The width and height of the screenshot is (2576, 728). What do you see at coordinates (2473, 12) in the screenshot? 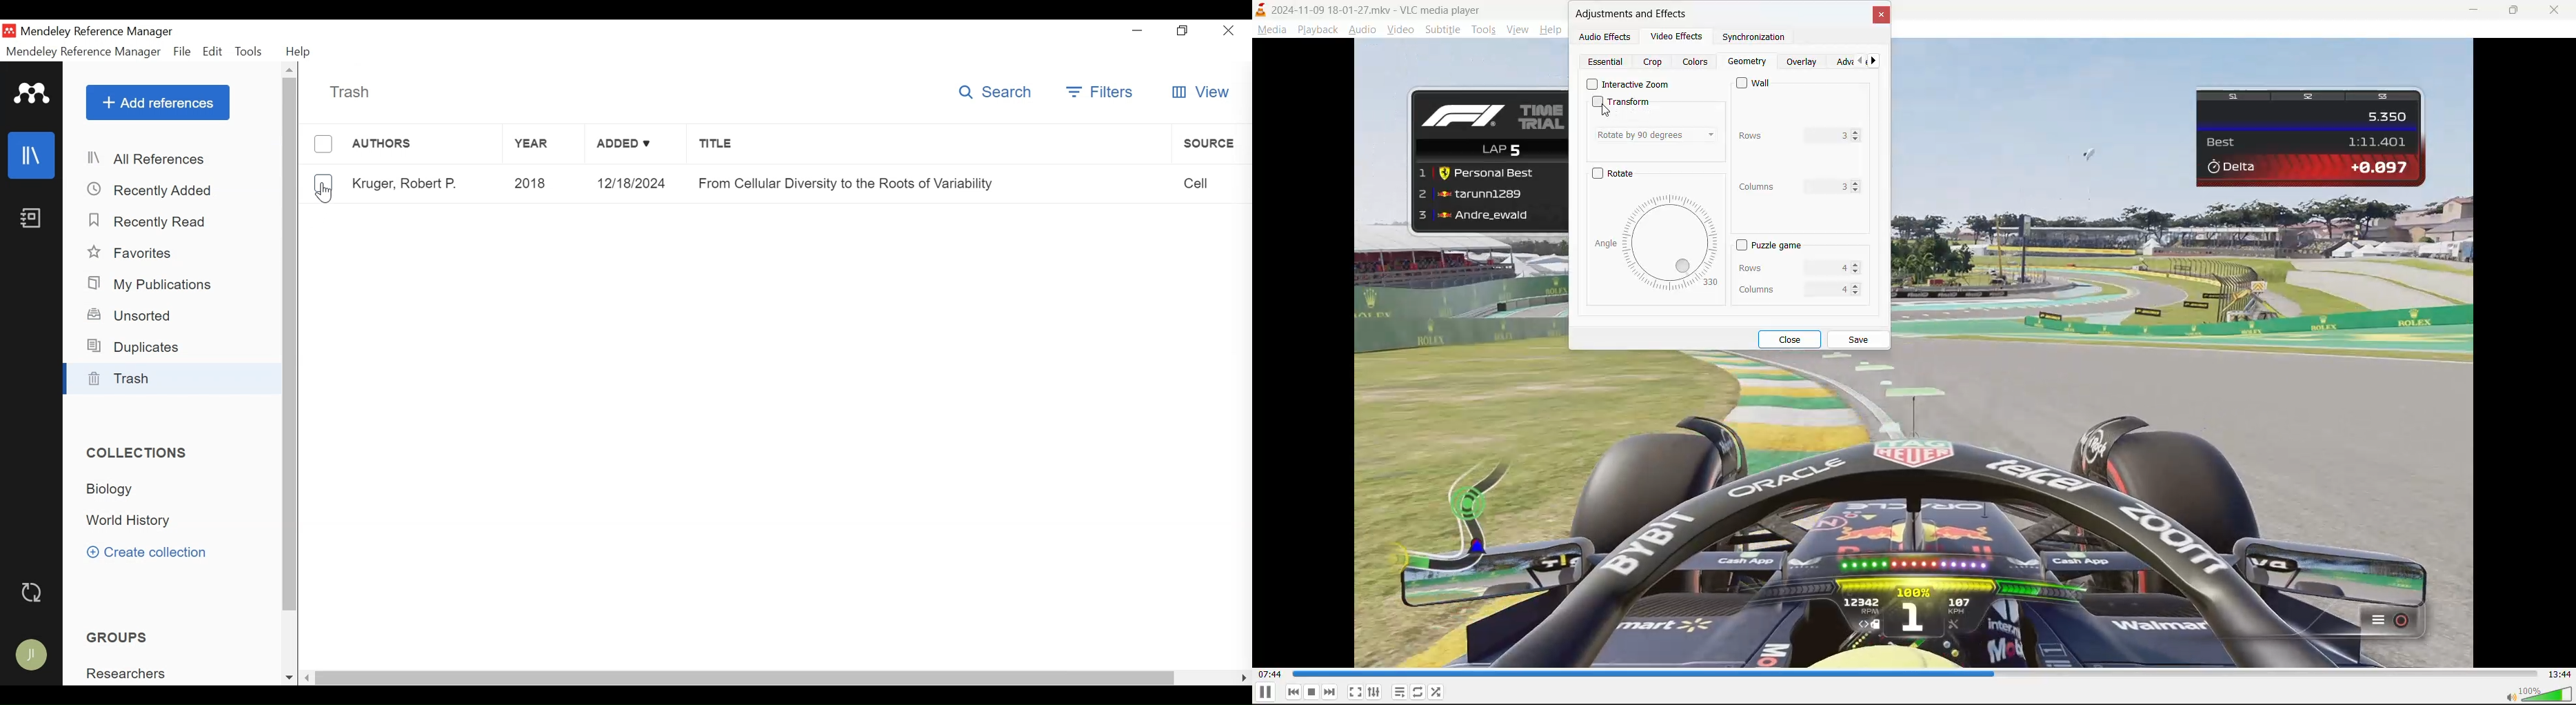
I see `minimize` at bounding box center [2473, 12].